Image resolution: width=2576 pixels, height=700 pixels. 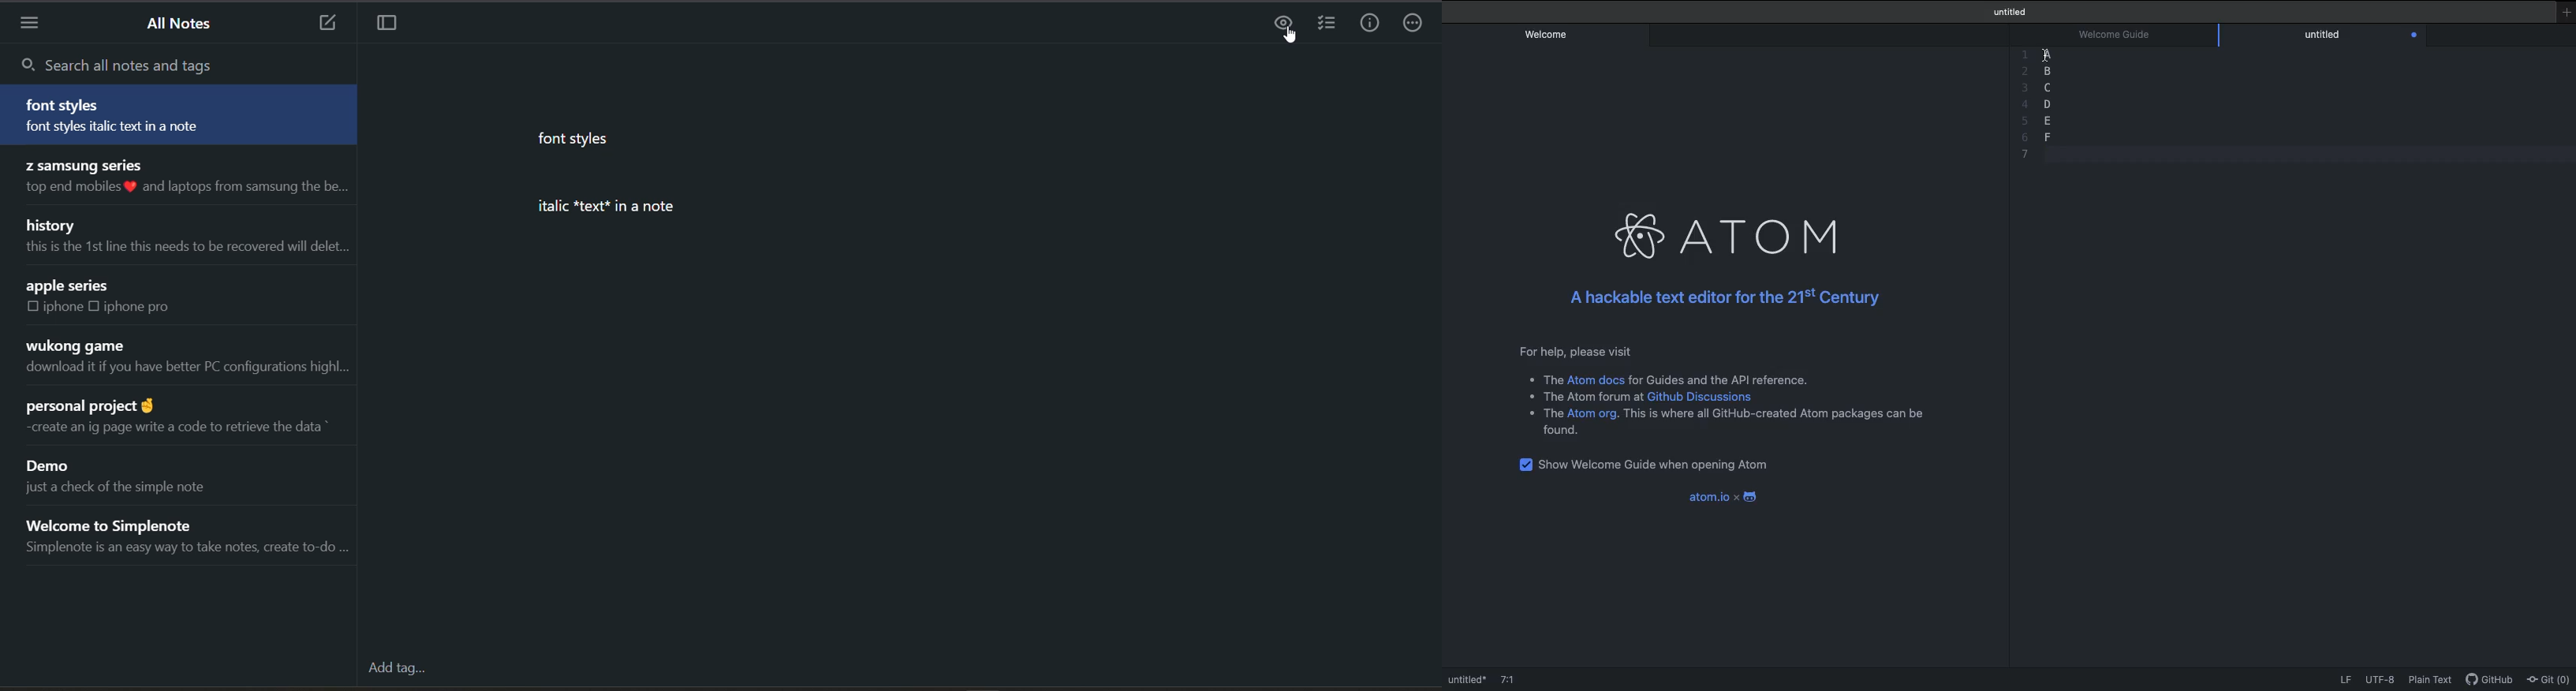 What do you see at coordinates (2024, 121) in the screenshot?
I see `5` at bounding box center [2024, 121].